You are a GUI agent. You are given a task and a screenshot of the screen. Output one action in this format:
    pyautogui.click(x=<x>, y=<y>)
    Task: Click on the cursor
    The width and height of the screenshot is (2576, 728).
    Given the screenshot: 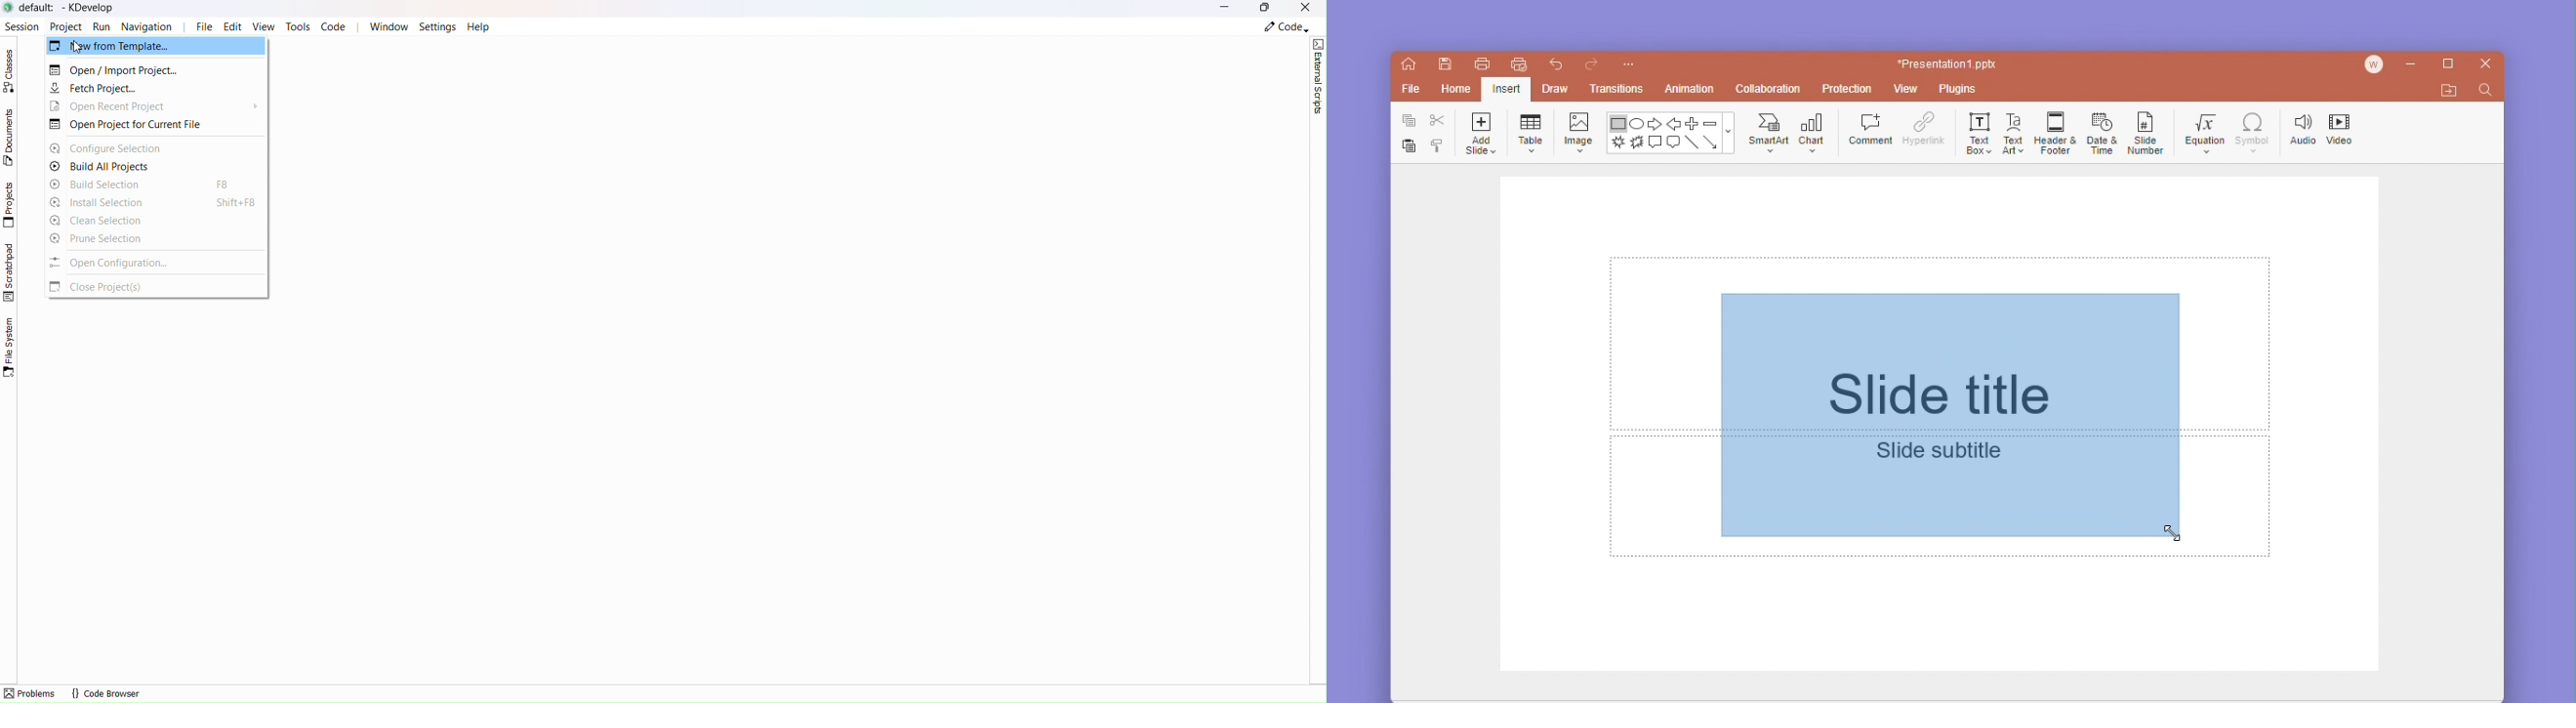 What is the action you would take?
    pyautogui.click(x=2175, y=532)
    